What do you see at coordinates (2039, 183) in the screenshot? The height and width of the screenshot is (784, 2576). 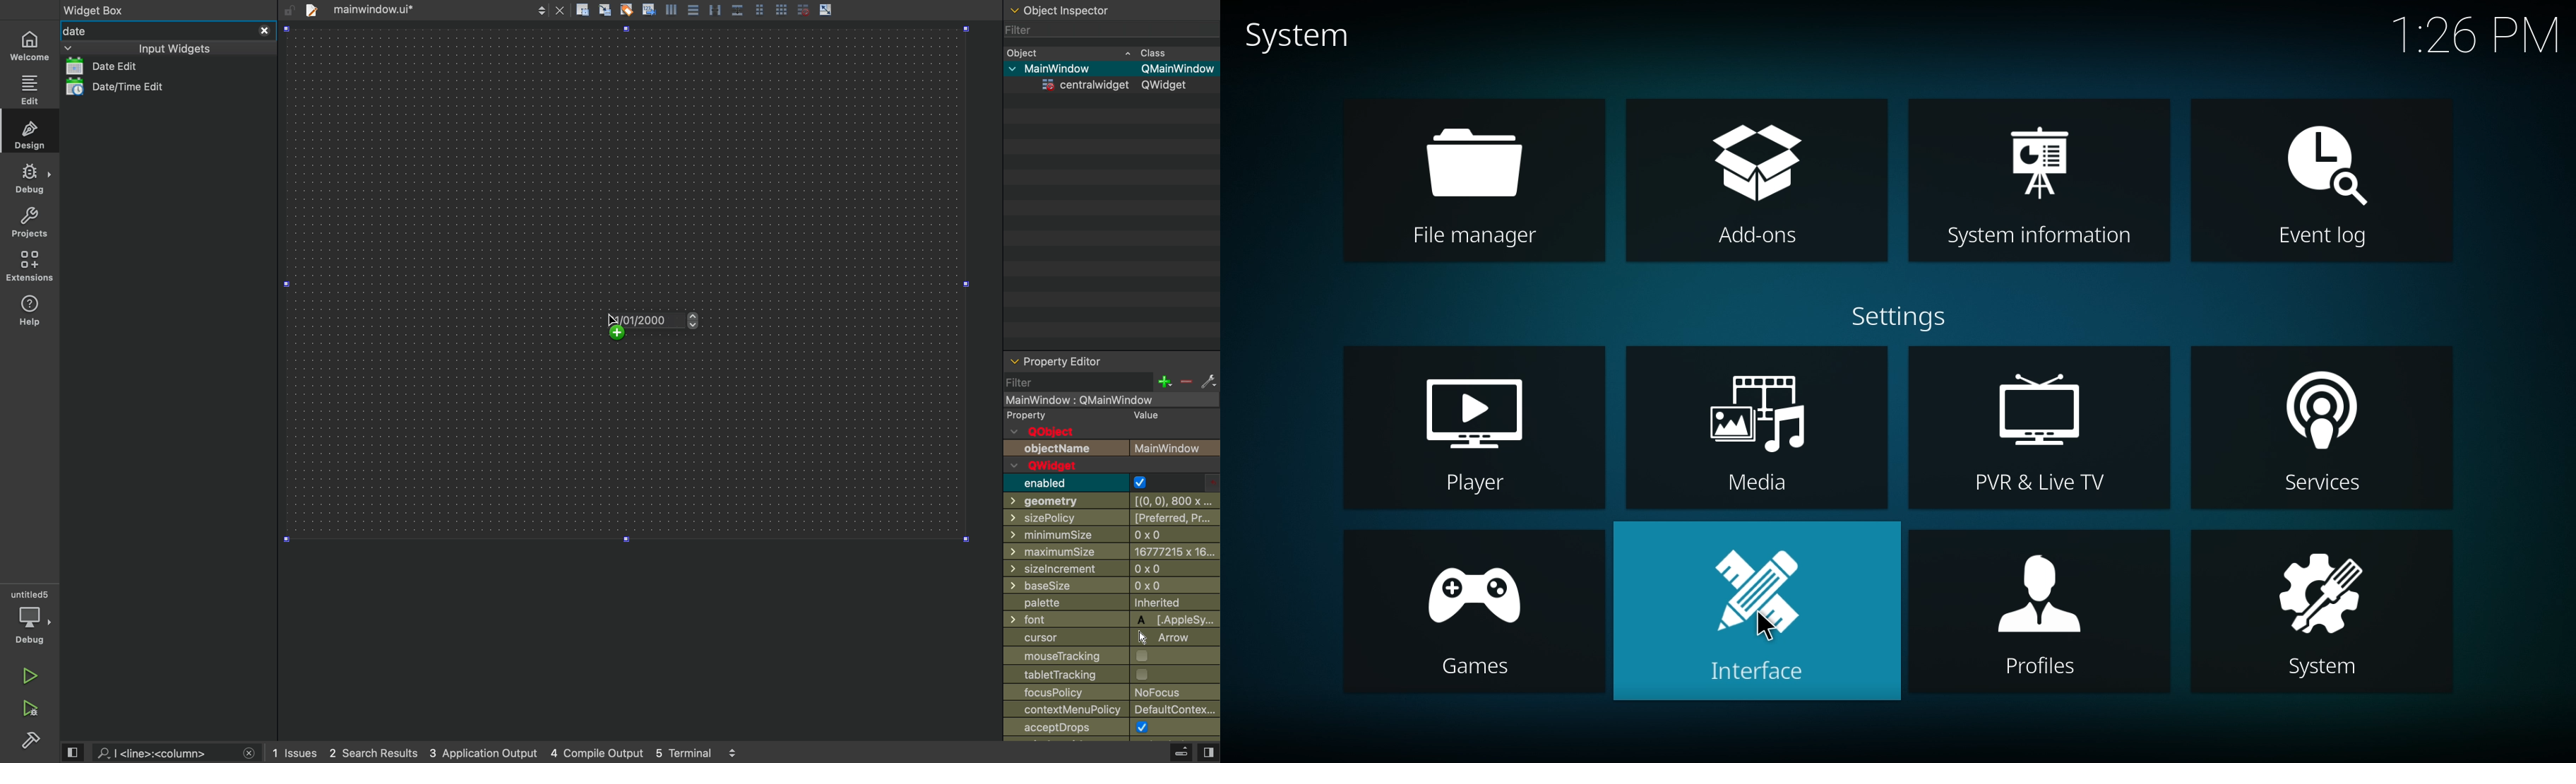 I see `system info` at bounding box center [2039, 183].